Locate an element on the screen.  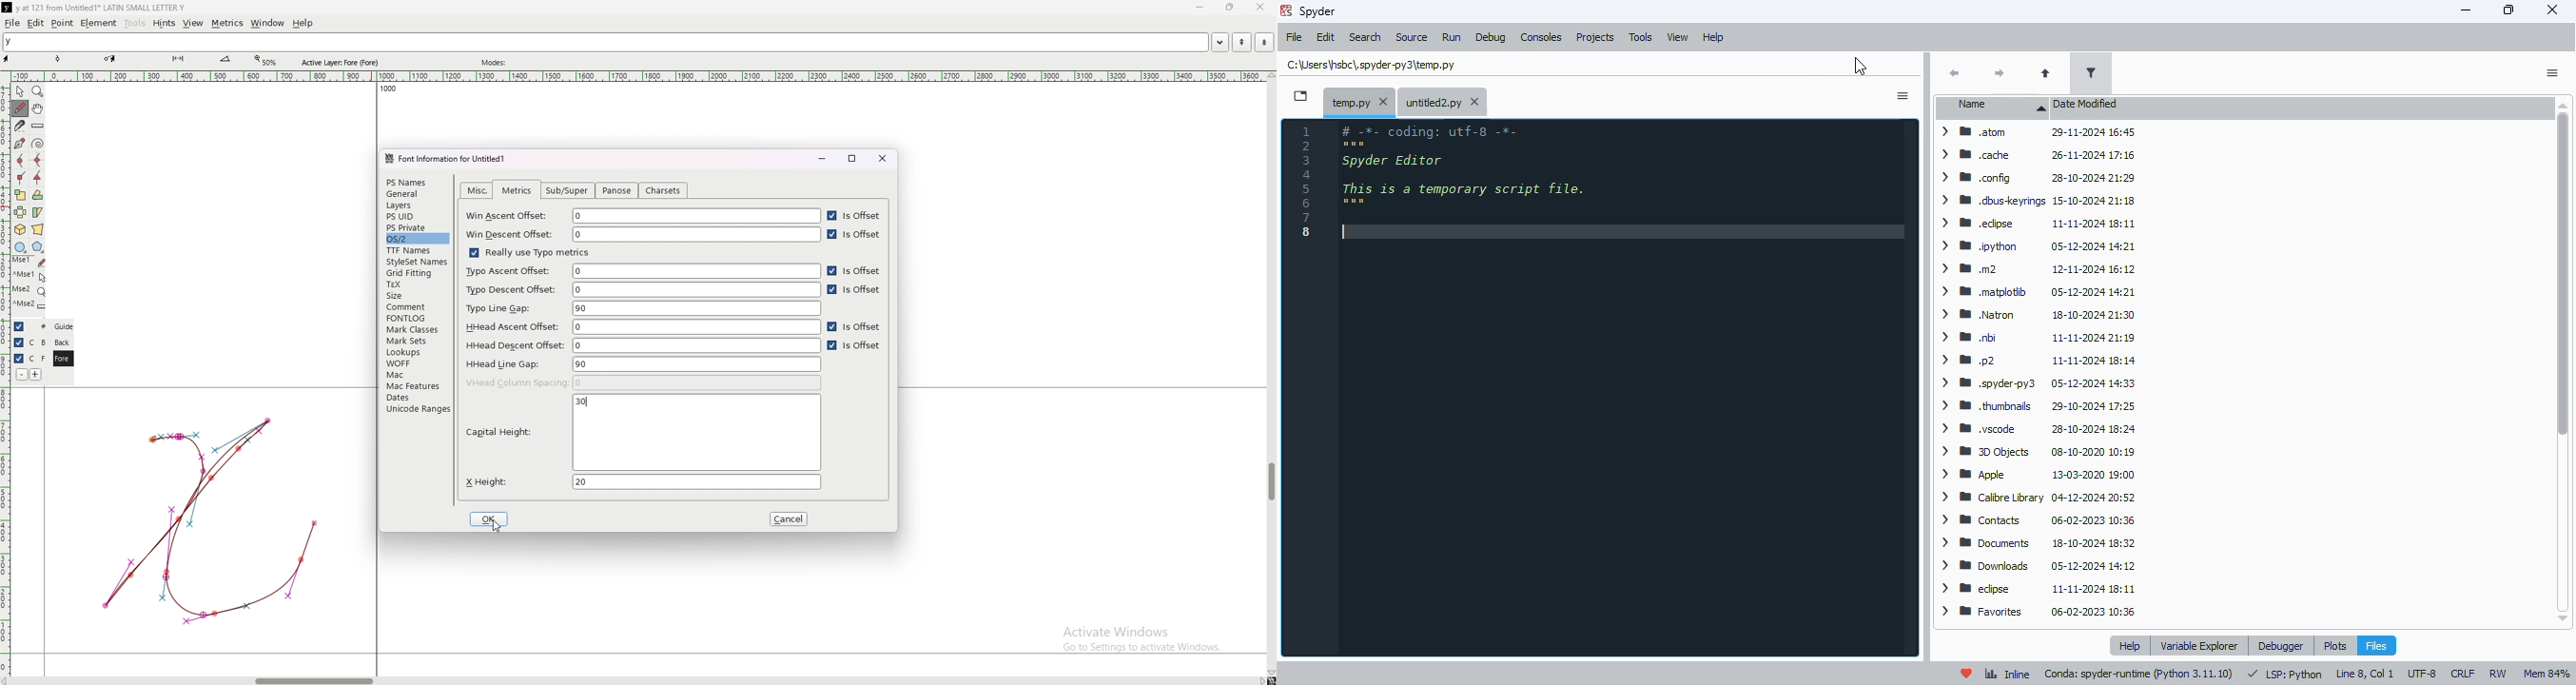
scale the selection is located at coordinates (20, 195).